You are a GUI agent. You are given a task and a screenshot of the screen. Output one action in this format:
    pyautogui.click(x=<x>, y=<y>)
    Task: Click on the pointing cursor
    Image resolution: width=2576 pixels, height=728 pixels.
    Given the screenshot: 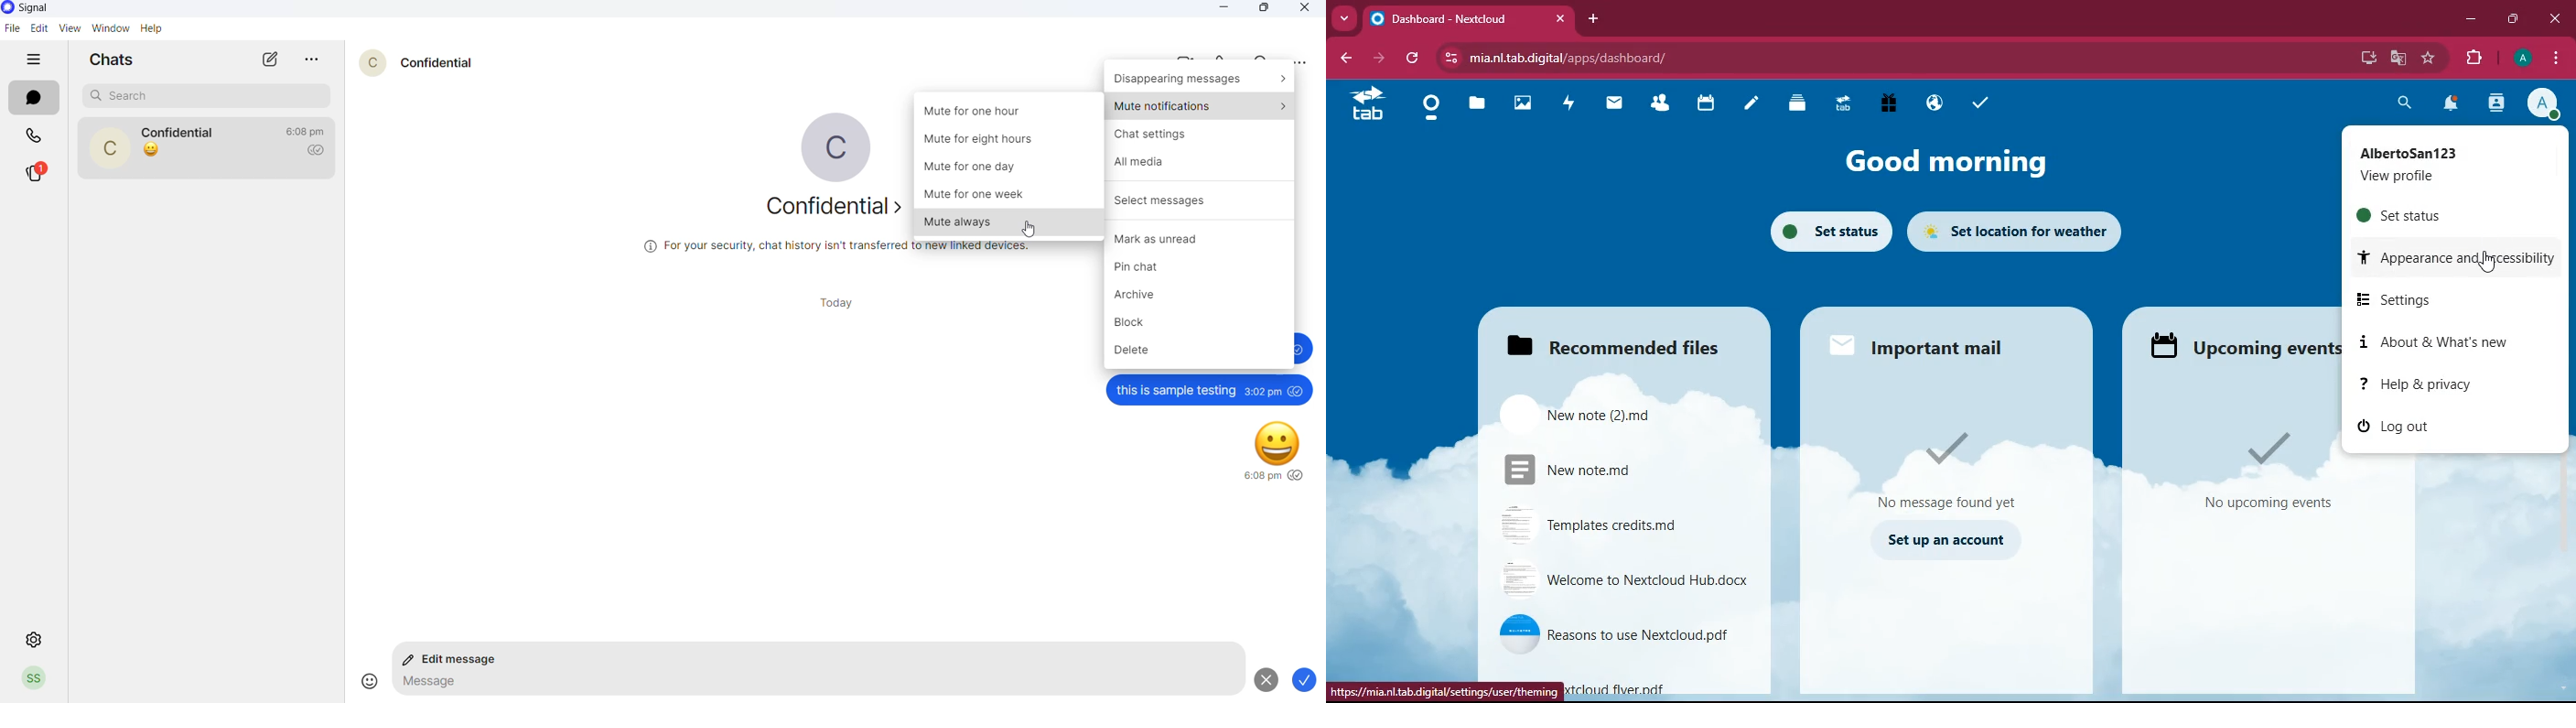 What is the action you would take?
    pyautogui.click(x=2488, y=263)
    